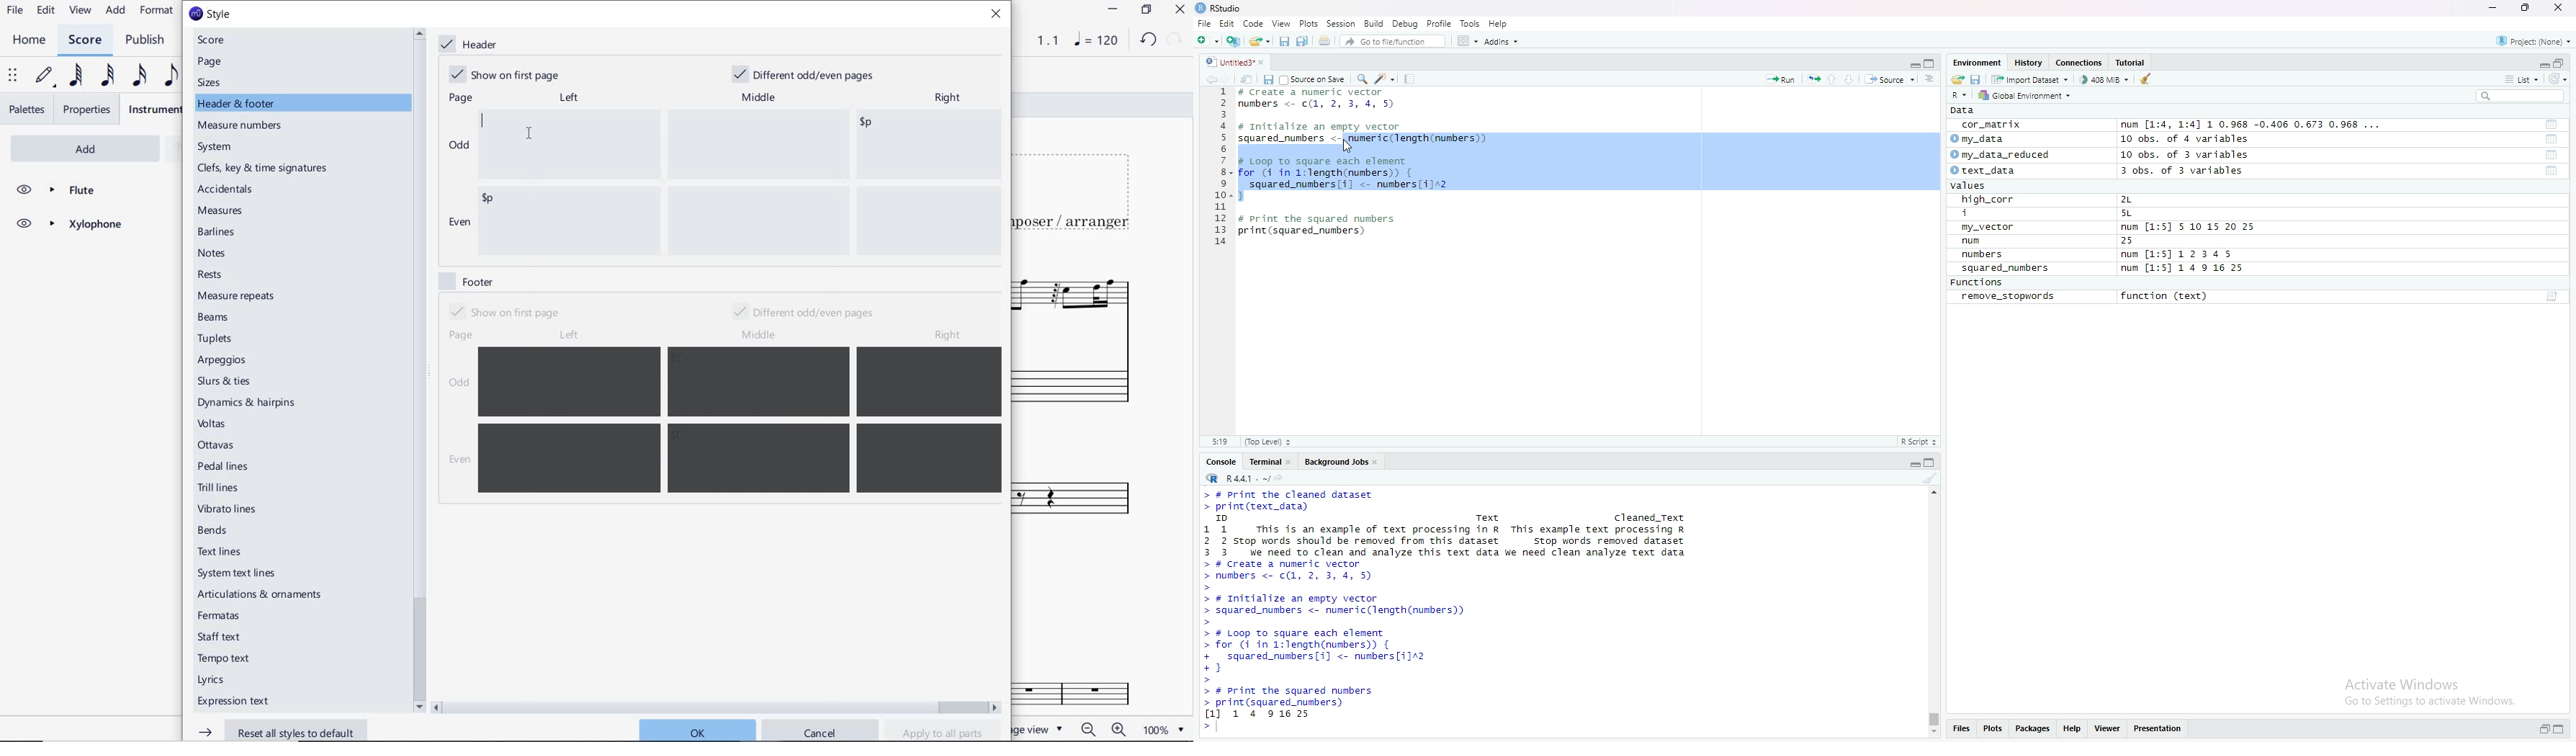  Describe the element at coordinates (1280, 477) in the screenshot. I see `view the current working directory` at that location.